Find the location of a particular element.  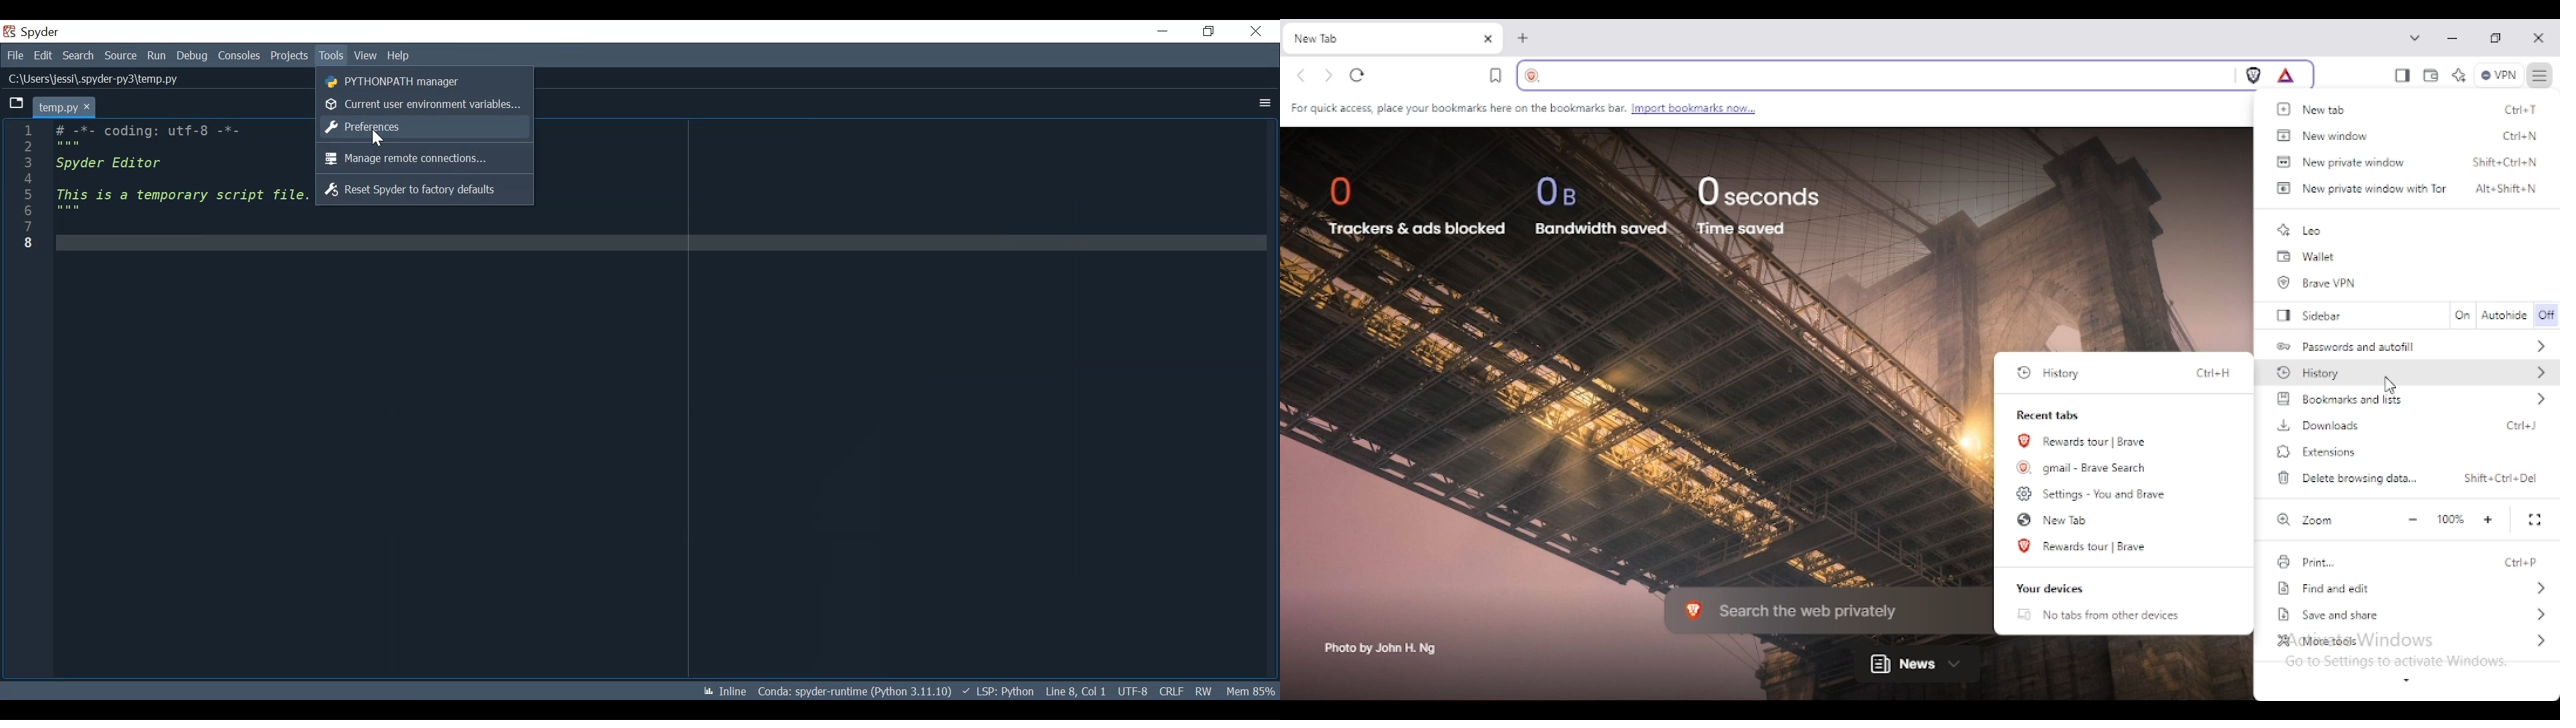

Run is located at coordinates (157, 57).